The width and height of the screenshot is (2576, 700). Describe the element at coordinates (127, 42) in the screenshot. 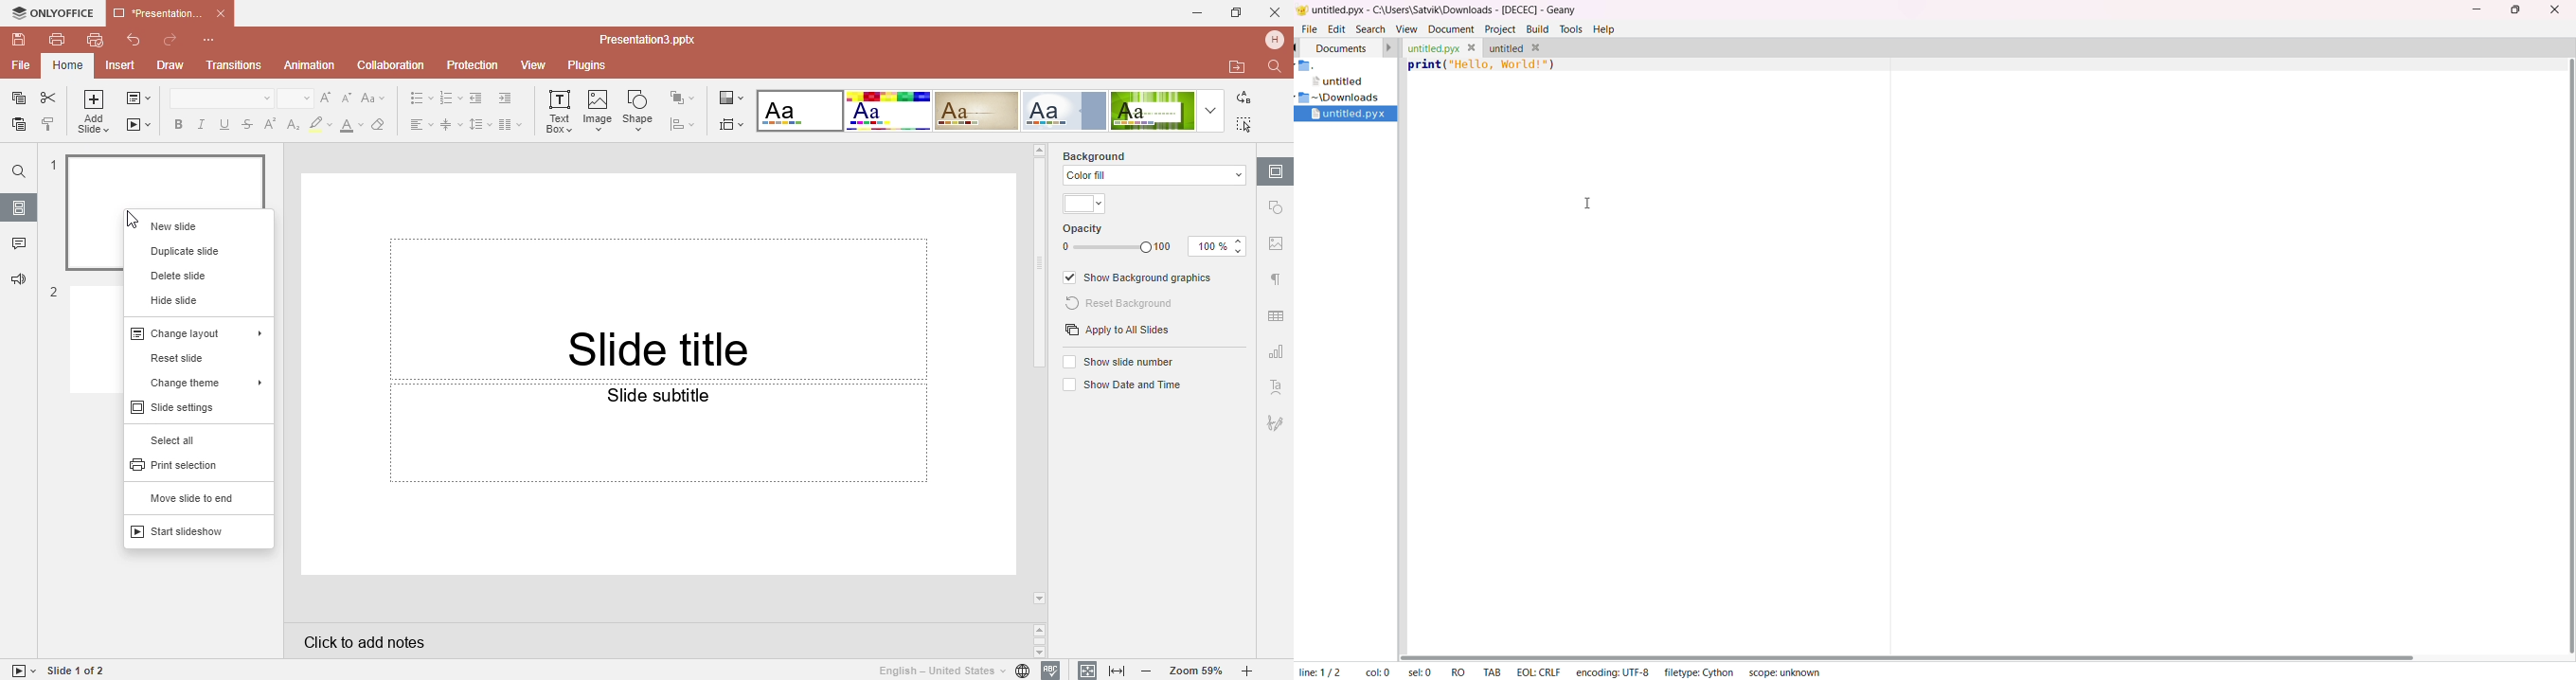

I see `Undo` at that location.